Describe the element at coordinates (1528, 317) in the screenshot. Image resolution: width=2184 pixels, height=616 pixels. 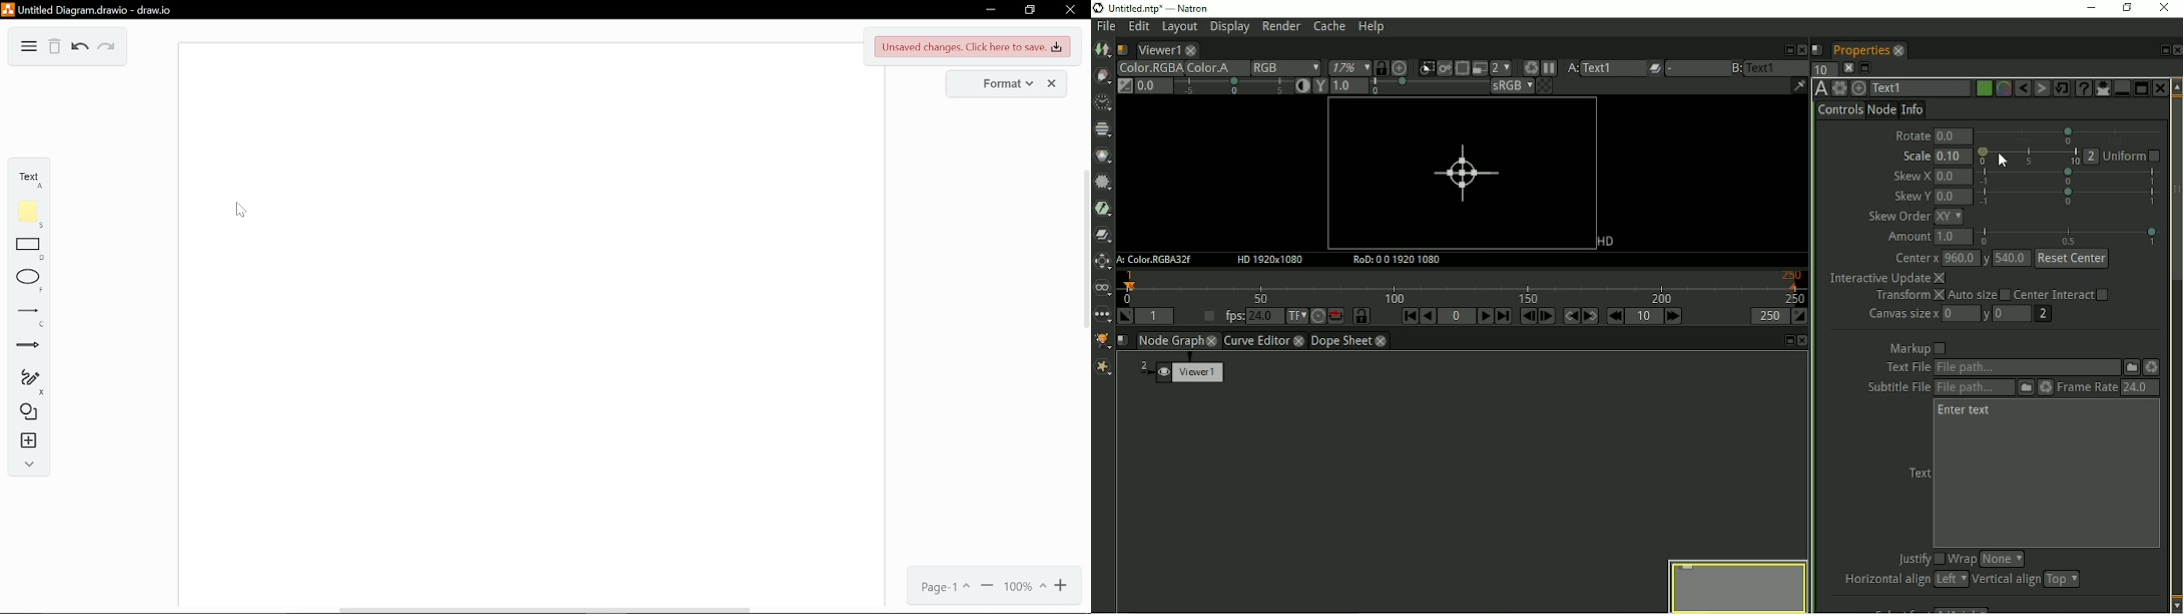
I see `Previous frame` at that location.